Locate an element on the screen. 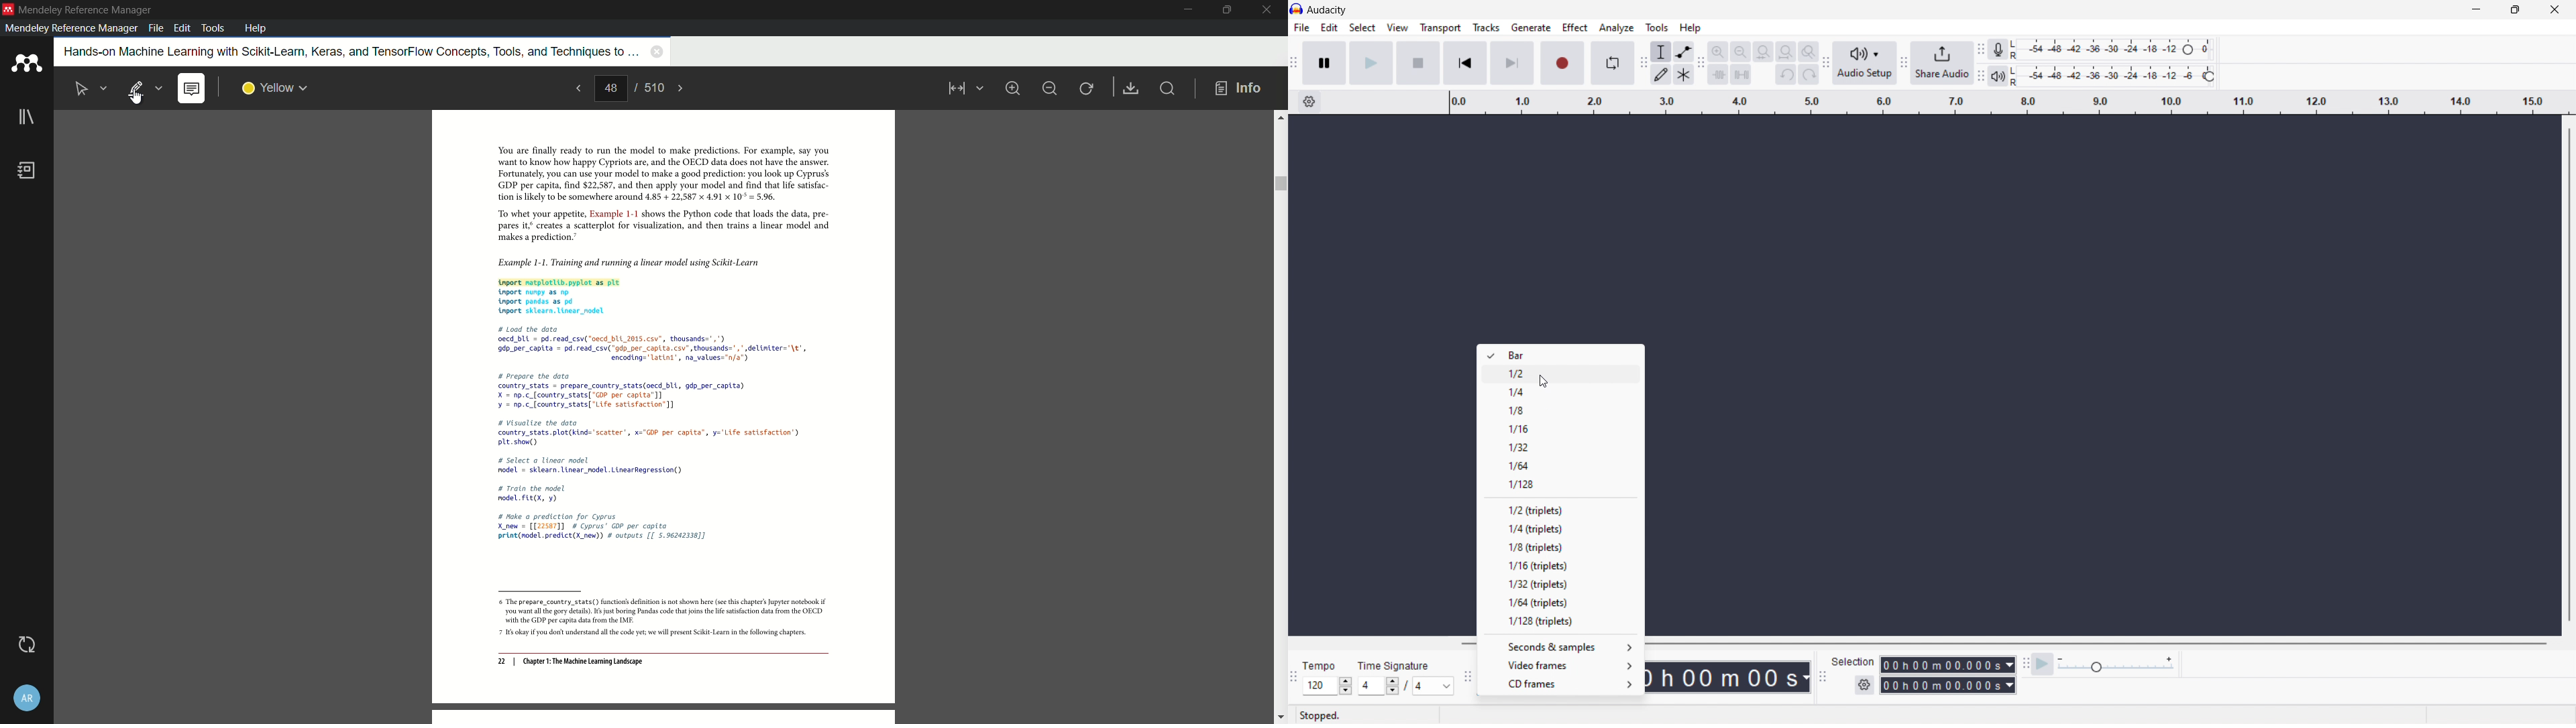 Image resolution: width=2576 pixels, height=728 pixels. sync is located at coordinates (28, 644).